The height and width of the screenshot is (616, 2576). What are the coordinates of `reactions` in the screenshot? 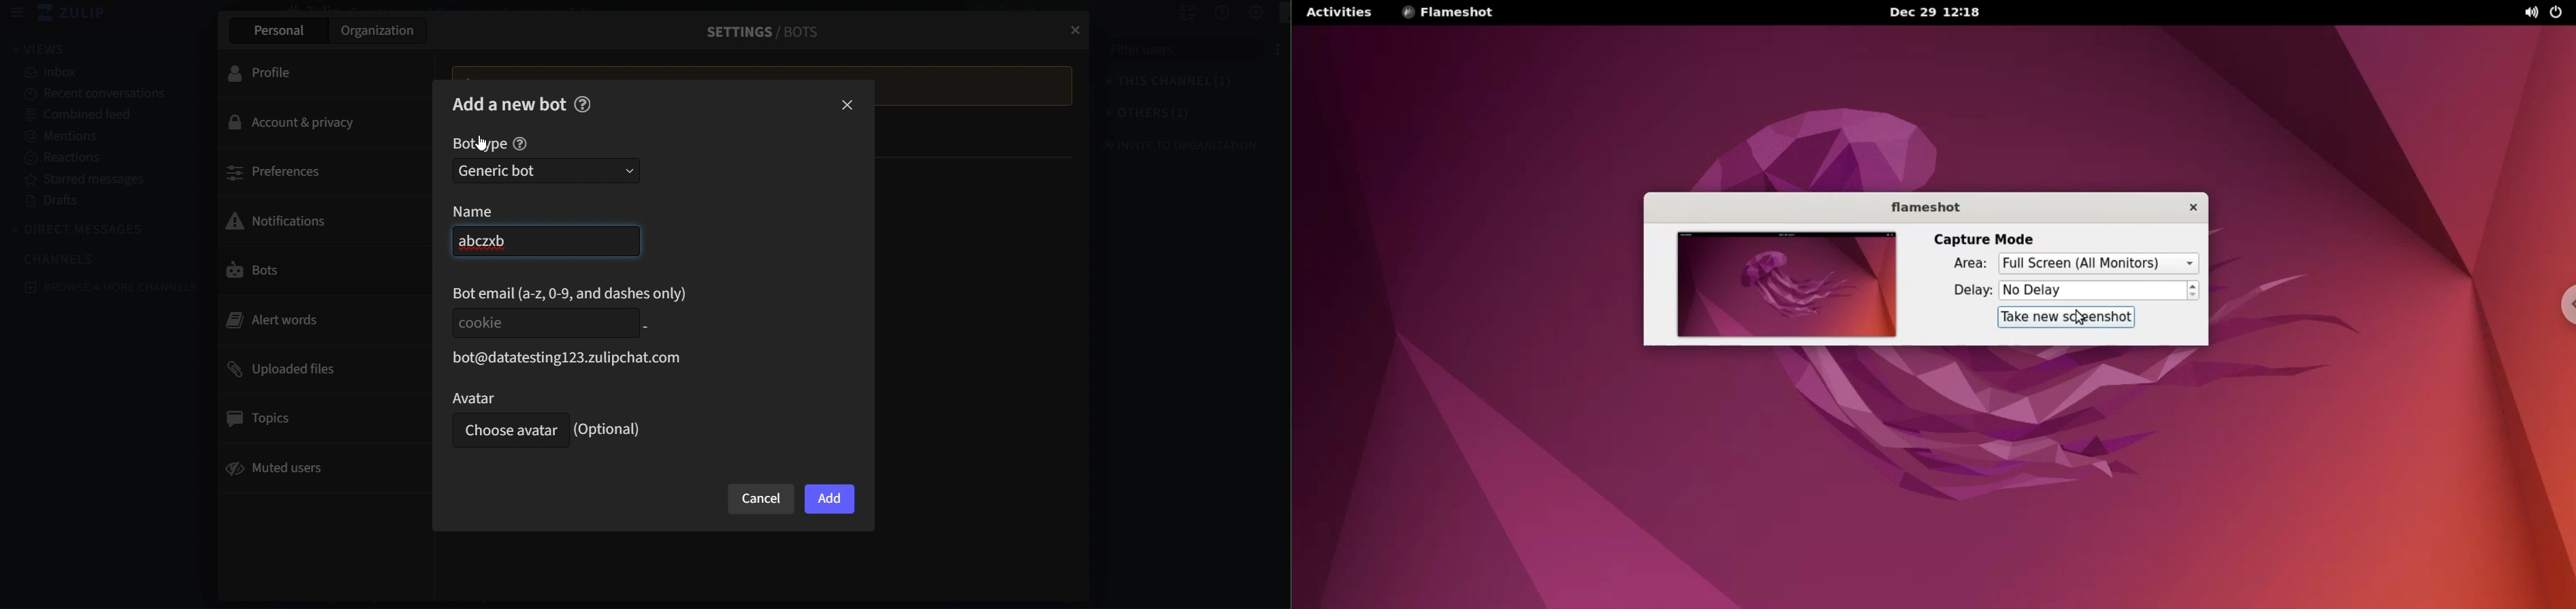 It's located at (97, 158).